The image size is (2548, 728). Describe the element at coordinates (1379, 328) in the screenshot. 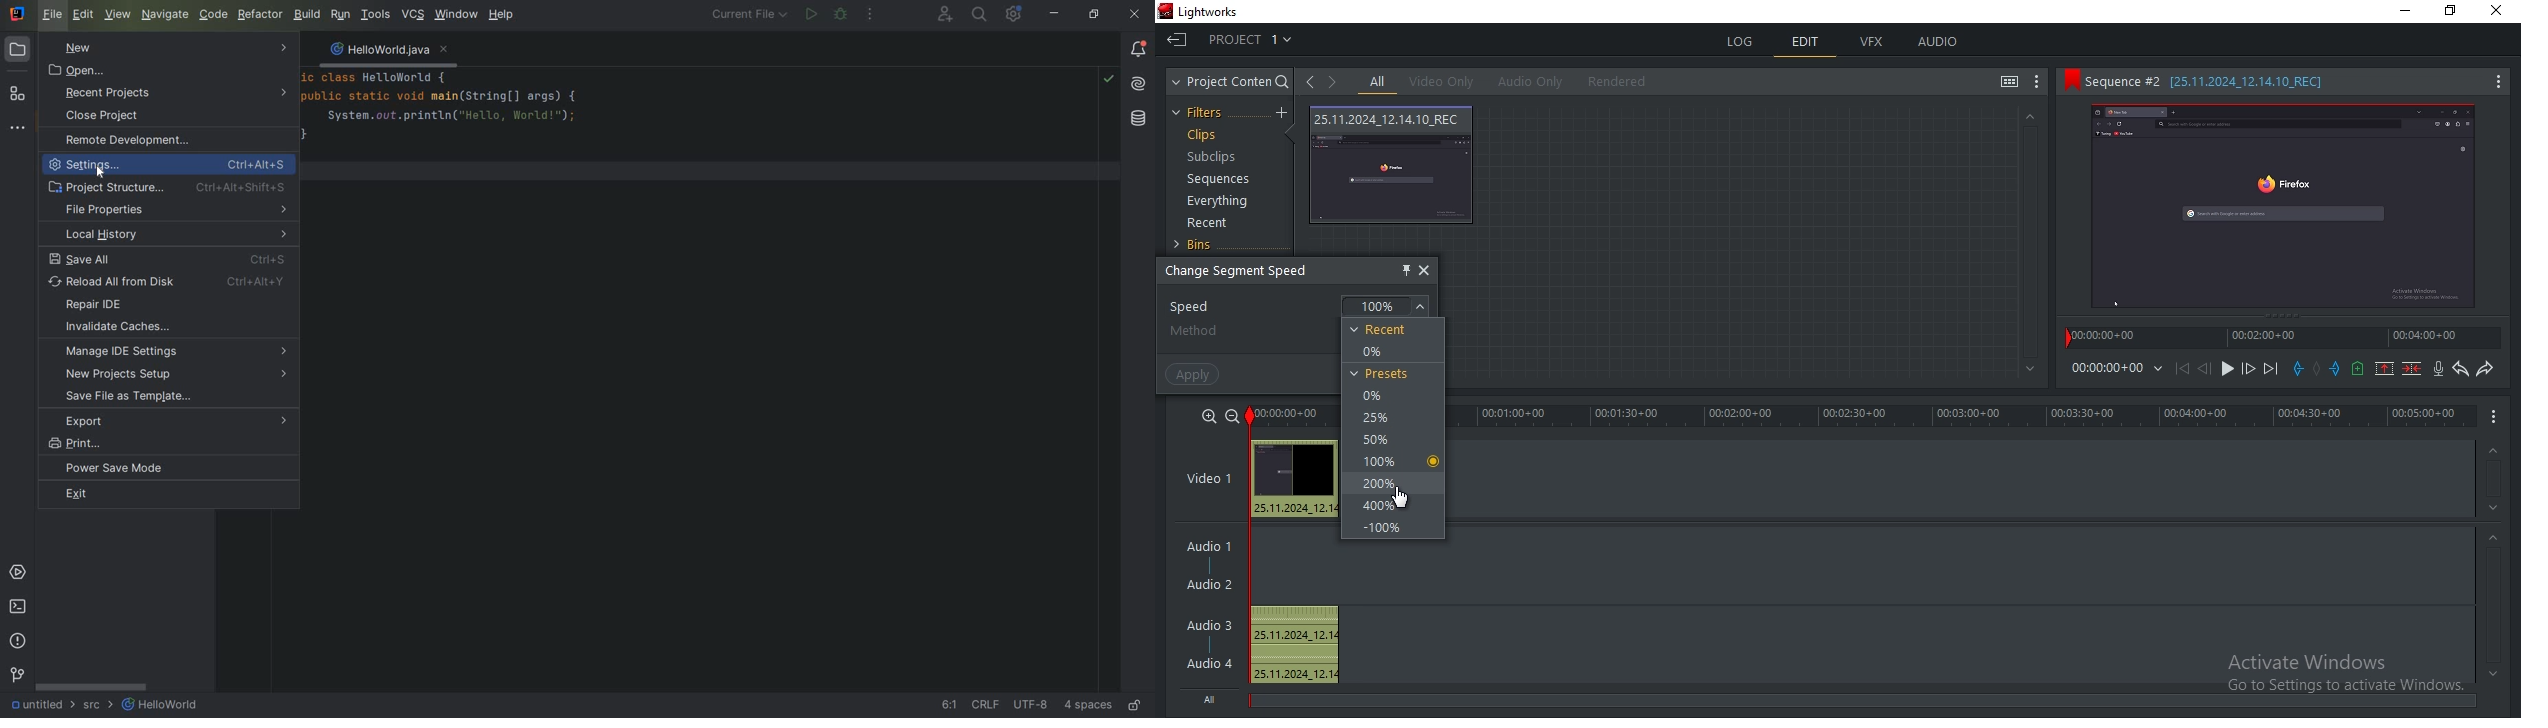

I see `recent` at that location.